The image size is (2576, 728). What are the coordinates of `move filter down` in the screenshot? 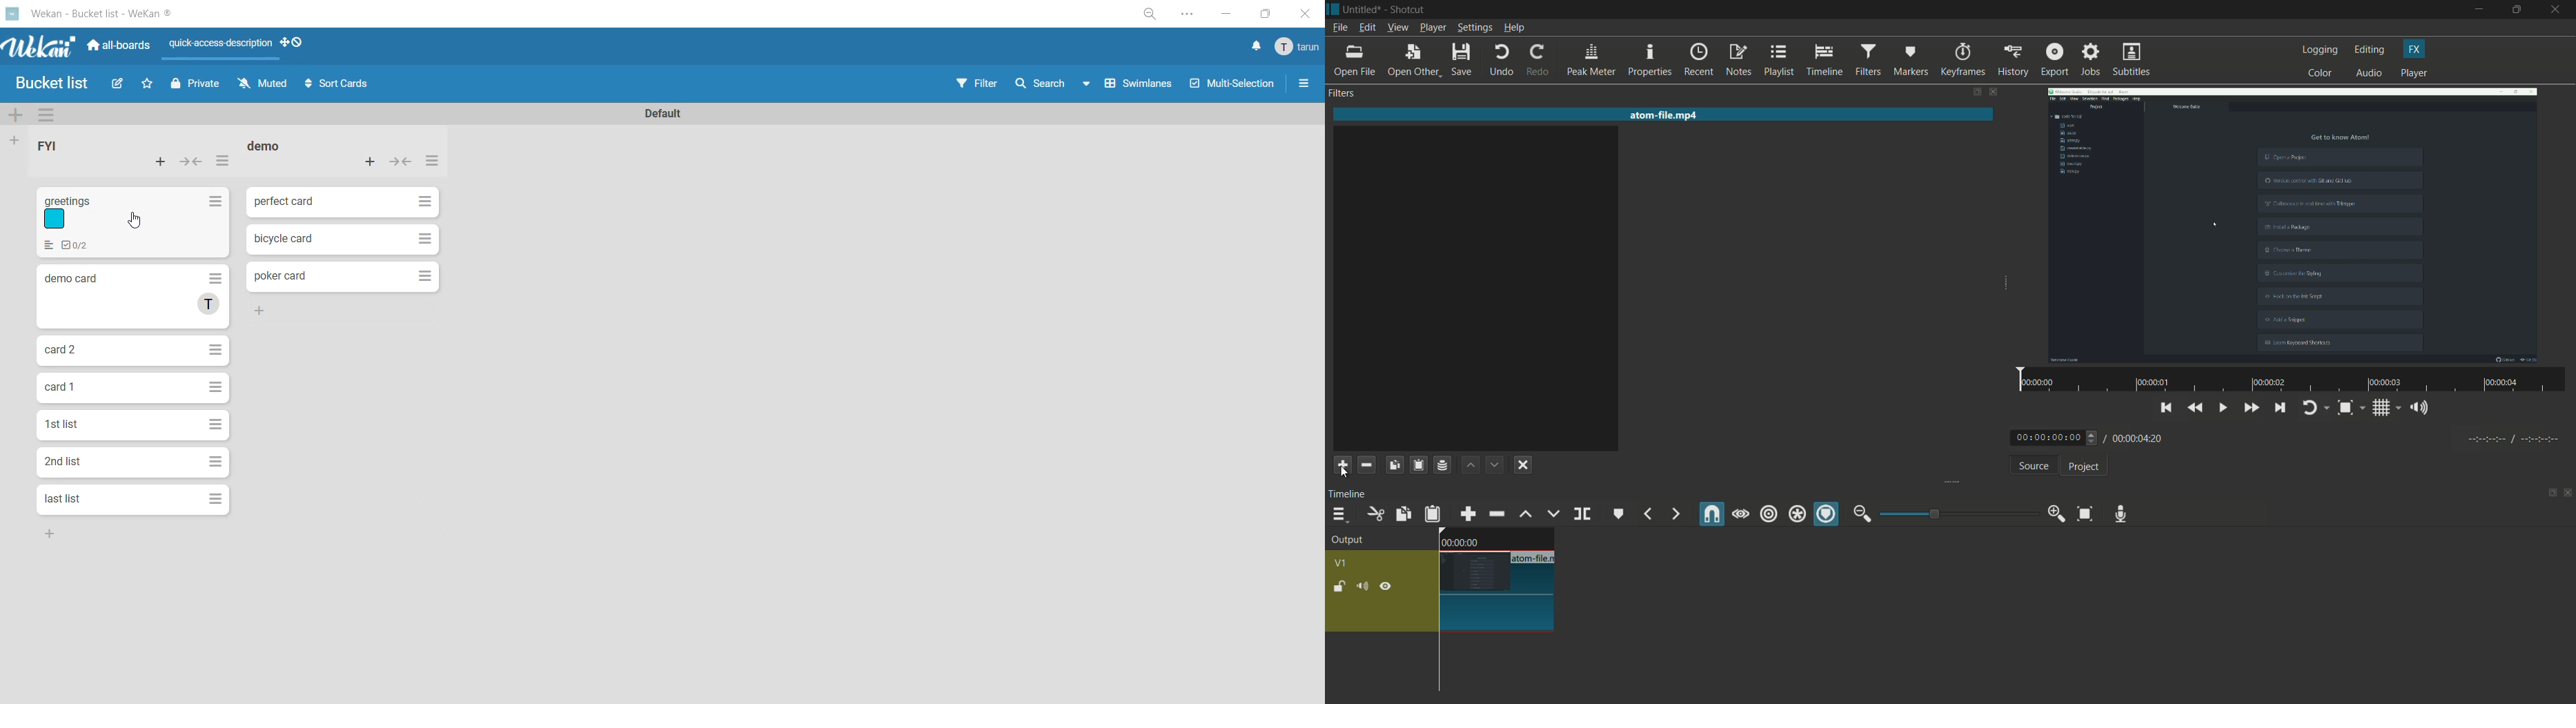 It's located at (1496, 465).